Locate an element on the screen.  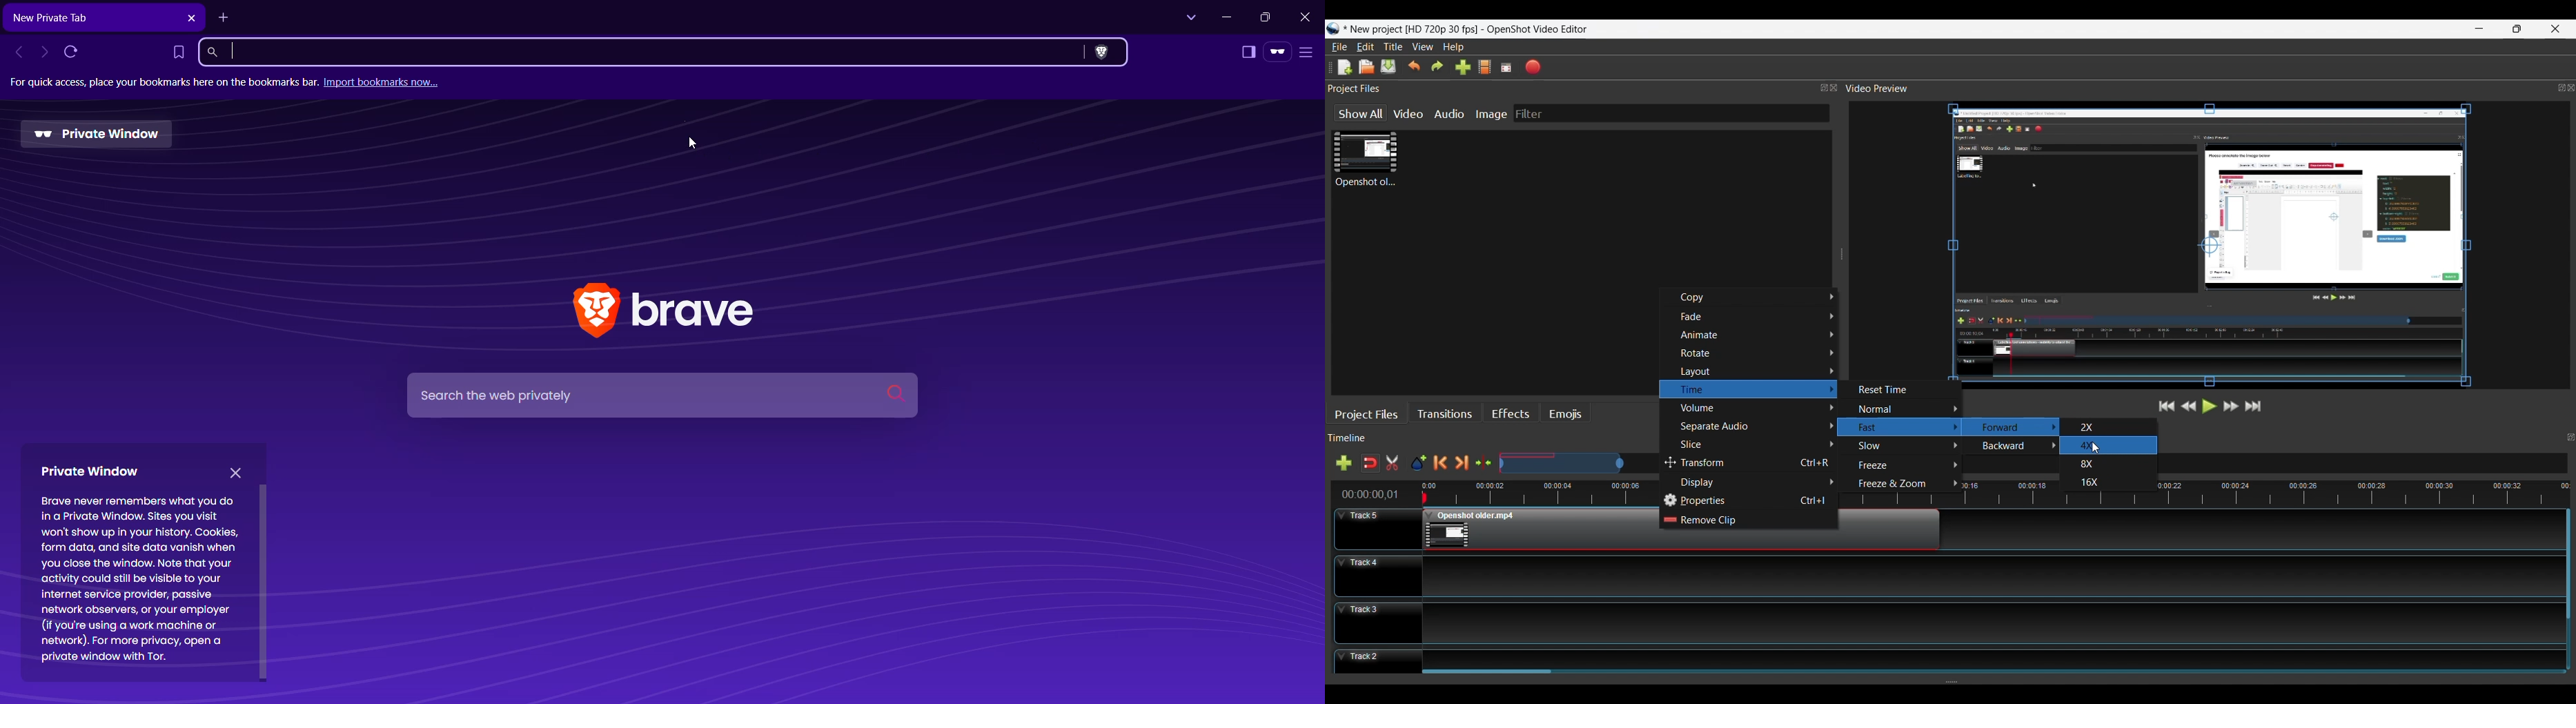
Transform is located at coordinates (1750, 464).